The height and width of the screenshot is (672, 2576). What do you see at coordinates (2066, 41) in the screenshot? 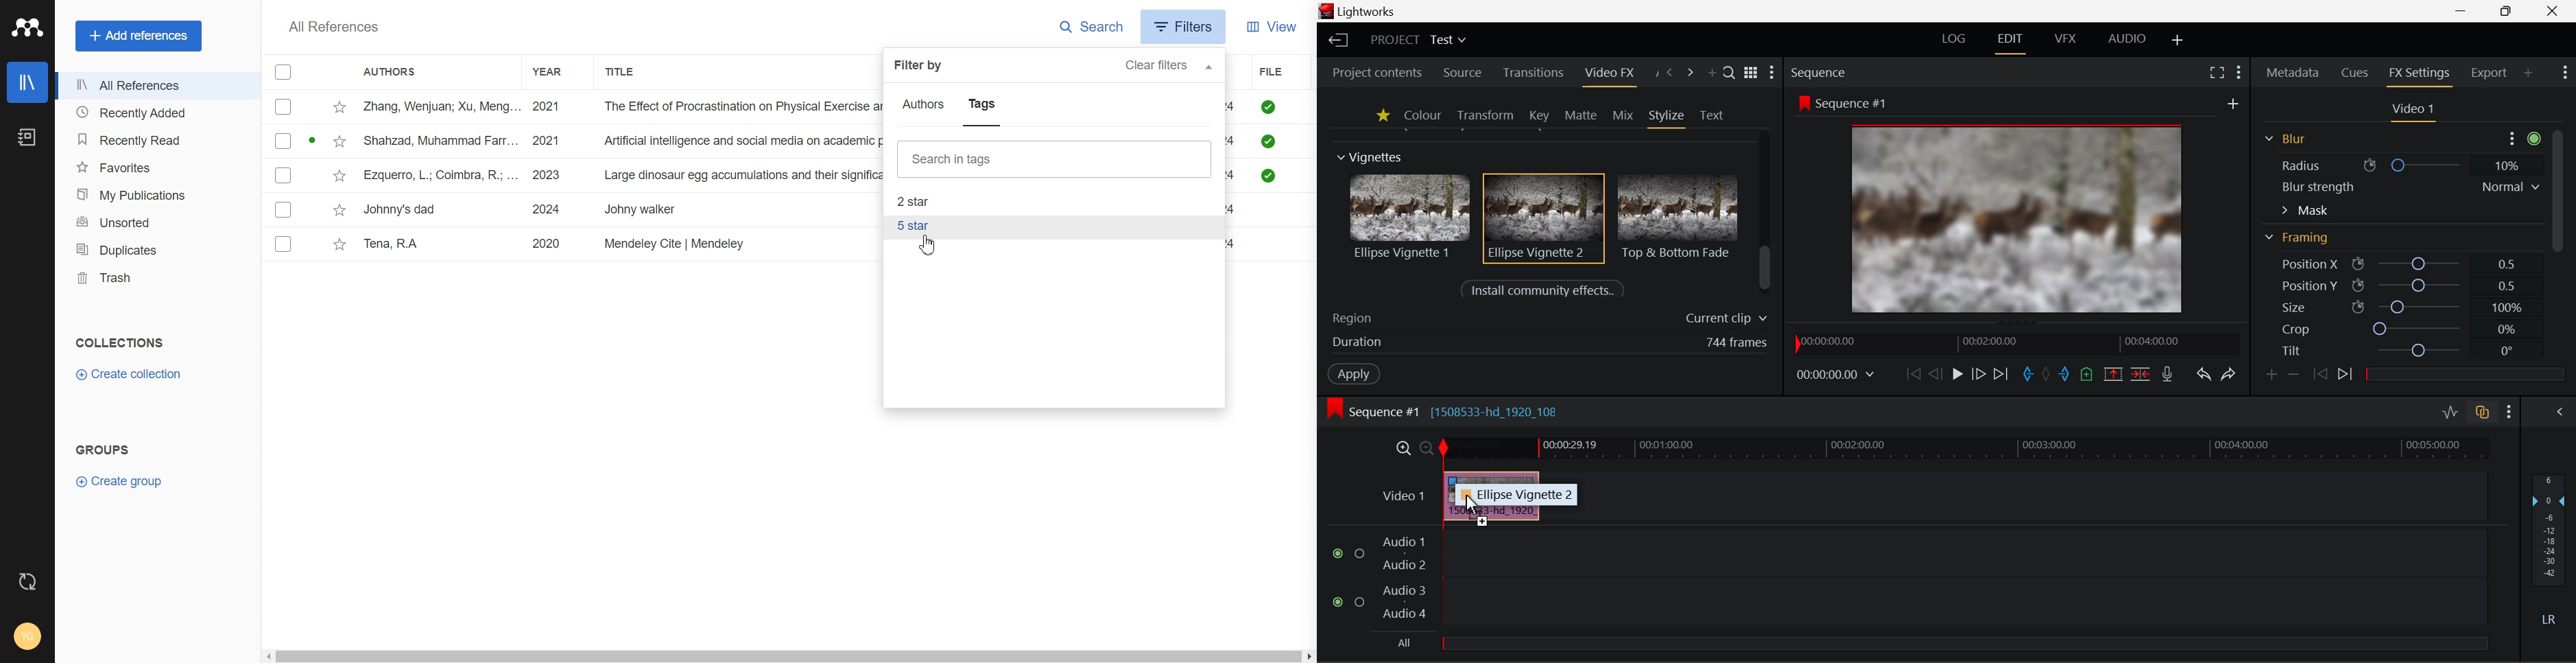
I see `VFX Layout` at bounding box center [2066, 41].